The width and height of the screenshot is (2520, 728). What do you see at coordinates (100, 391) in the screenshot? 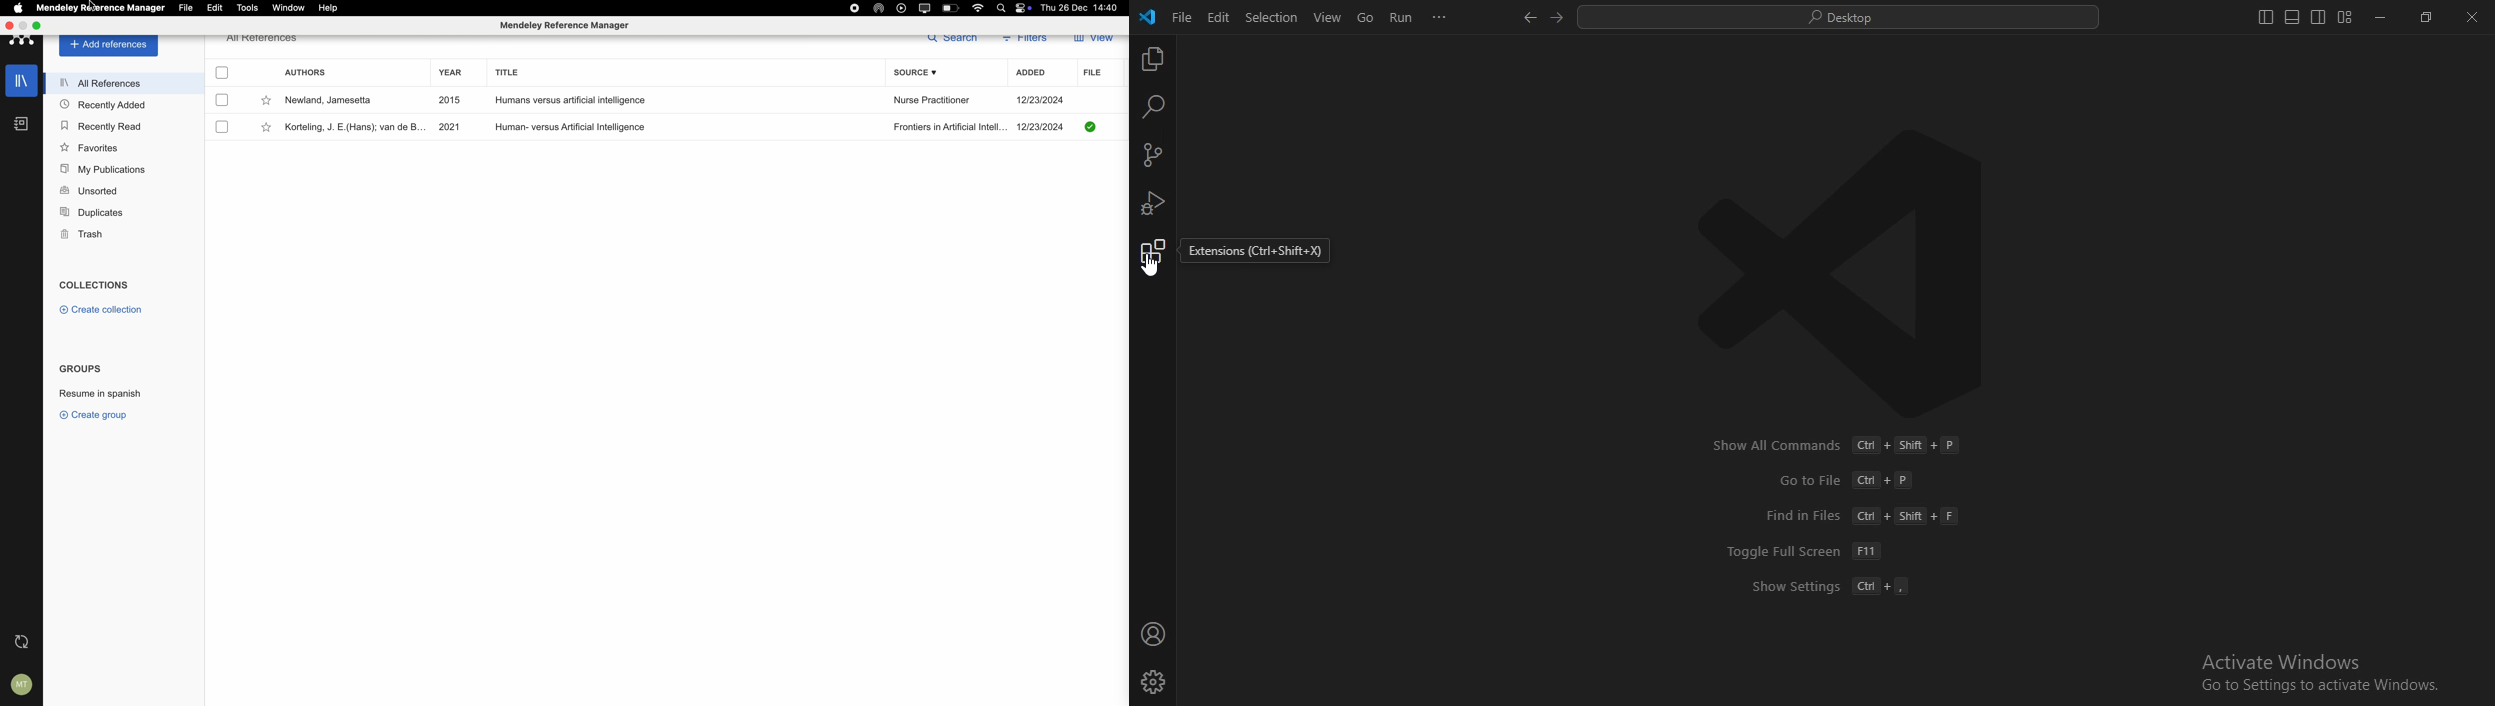
I see `resume in spanish` at bounding box center [100, 391].